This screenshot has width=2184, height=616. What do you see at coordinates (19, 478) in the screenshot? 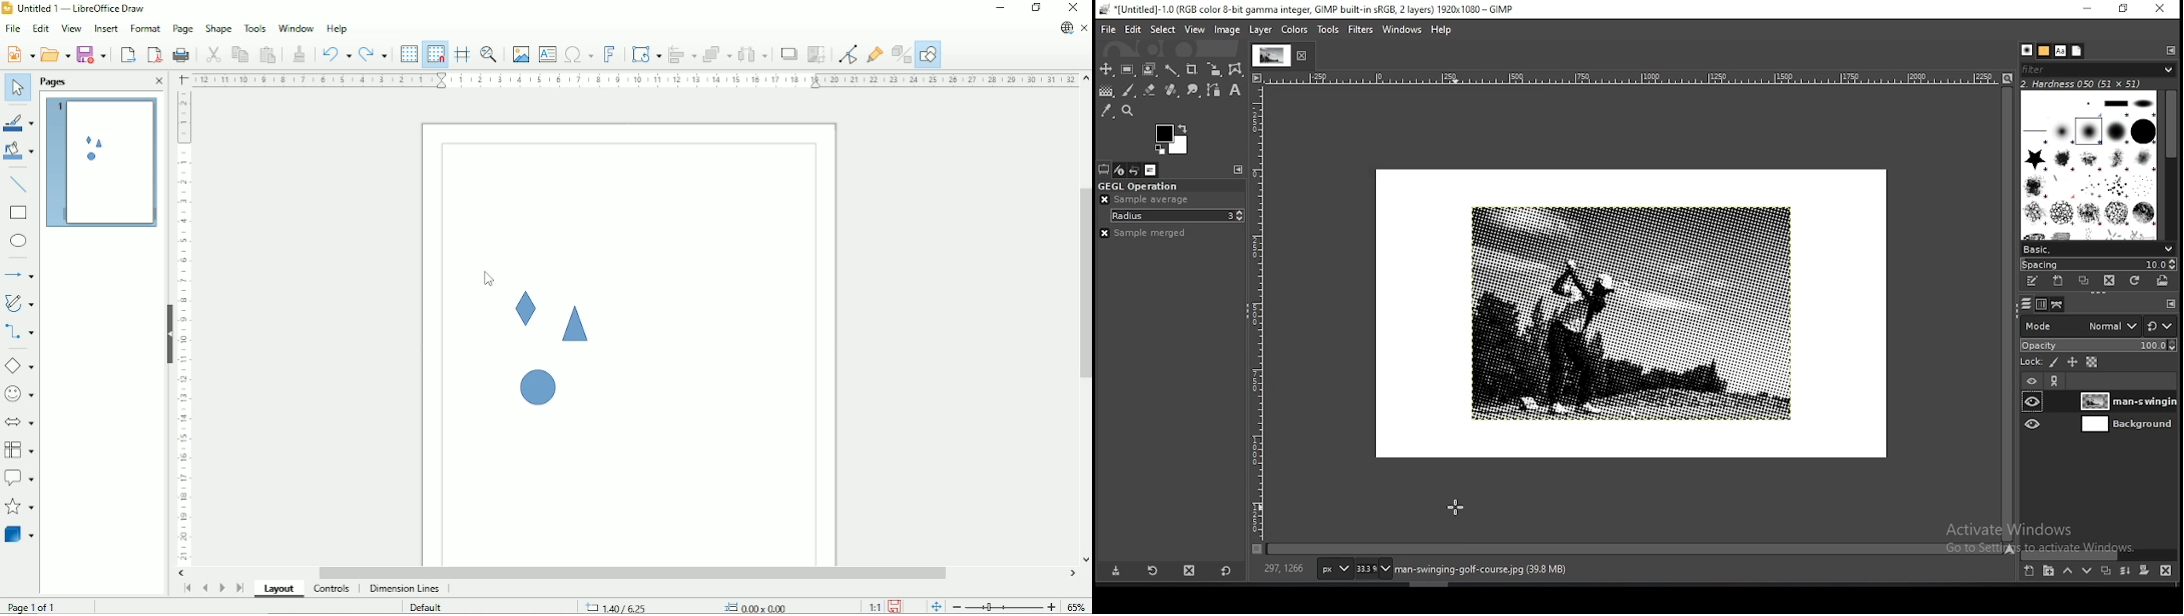
I see `Callout` at bounding box center [19, 478].